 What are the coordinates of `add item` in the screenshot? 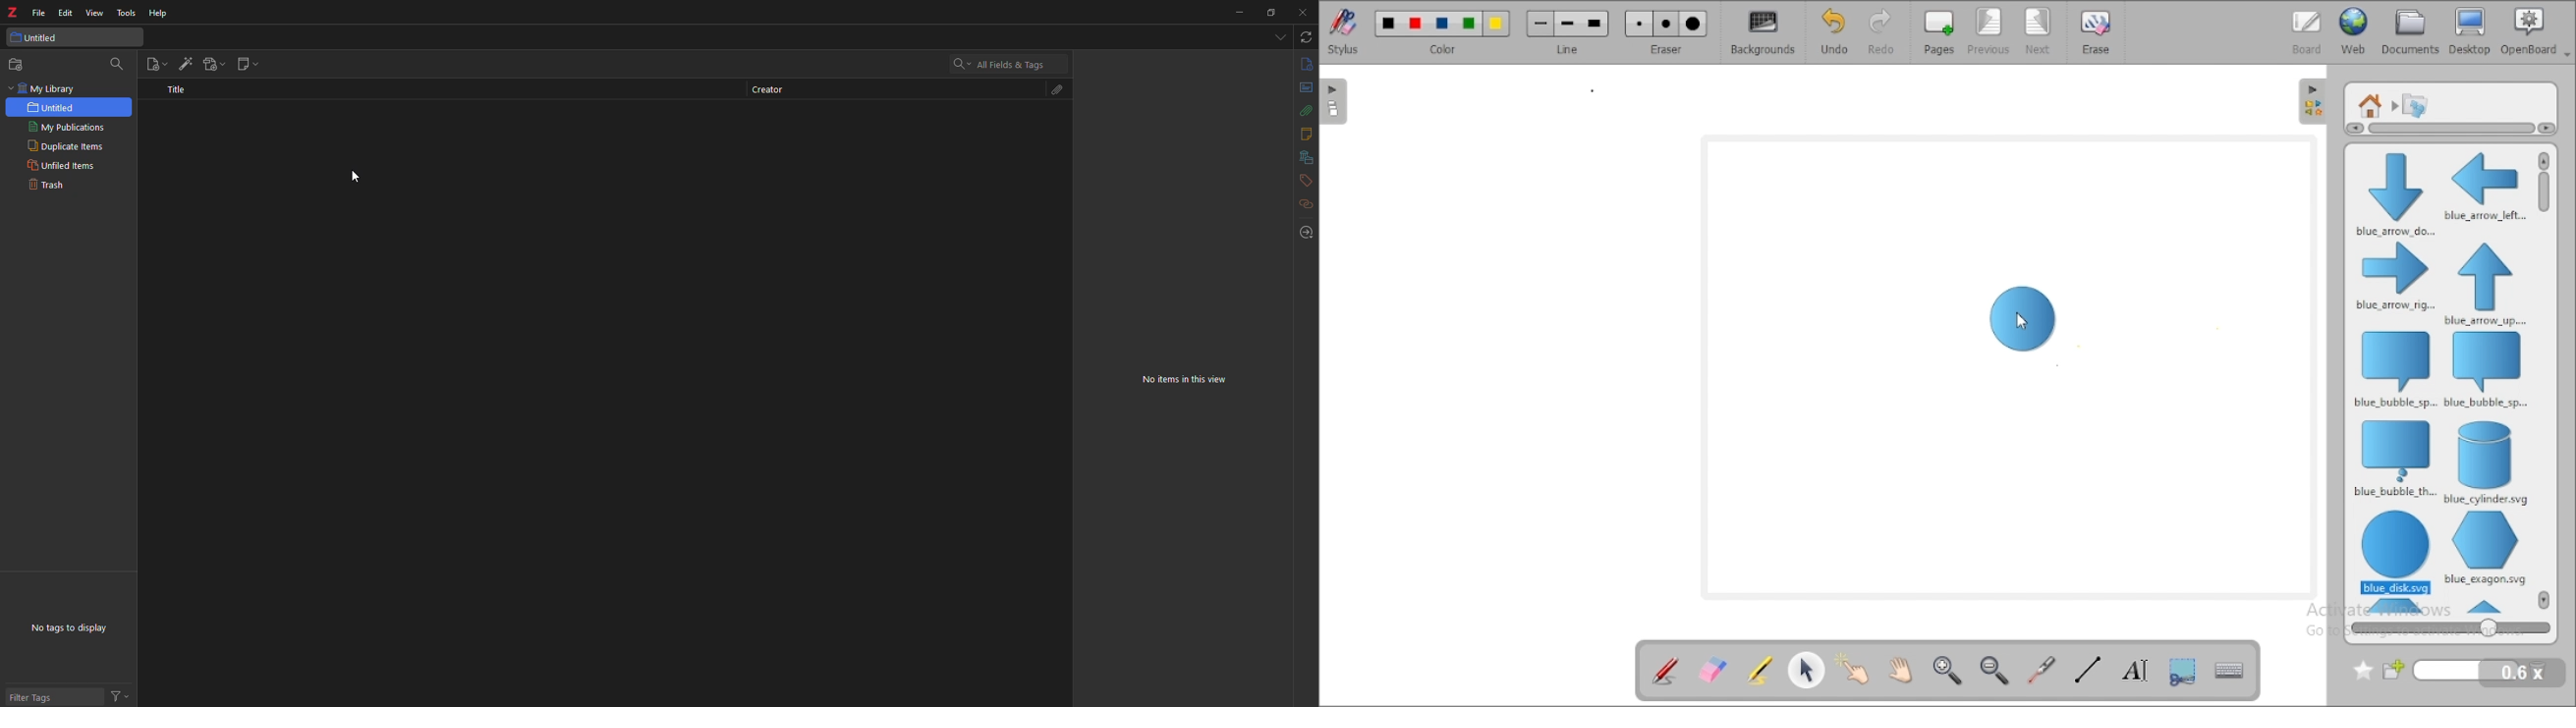 It's located at (183, 64).